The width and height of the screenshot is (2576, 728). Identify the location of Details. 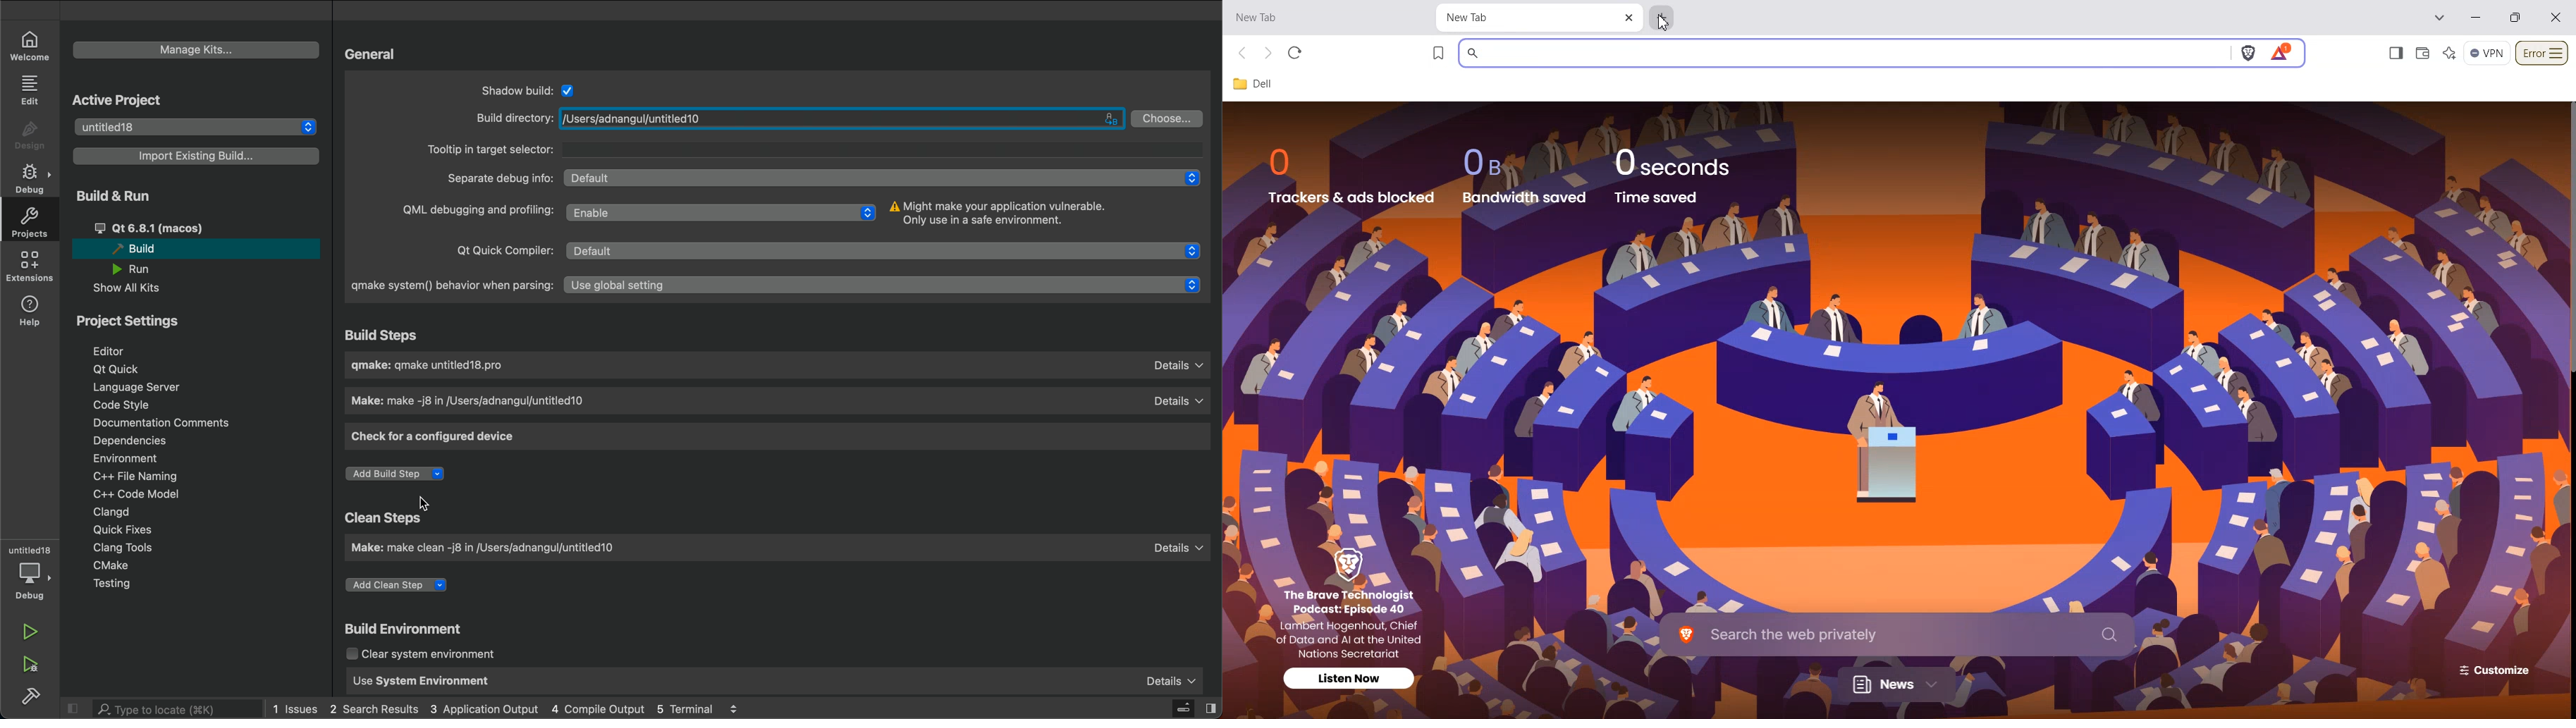
(1178, 401).